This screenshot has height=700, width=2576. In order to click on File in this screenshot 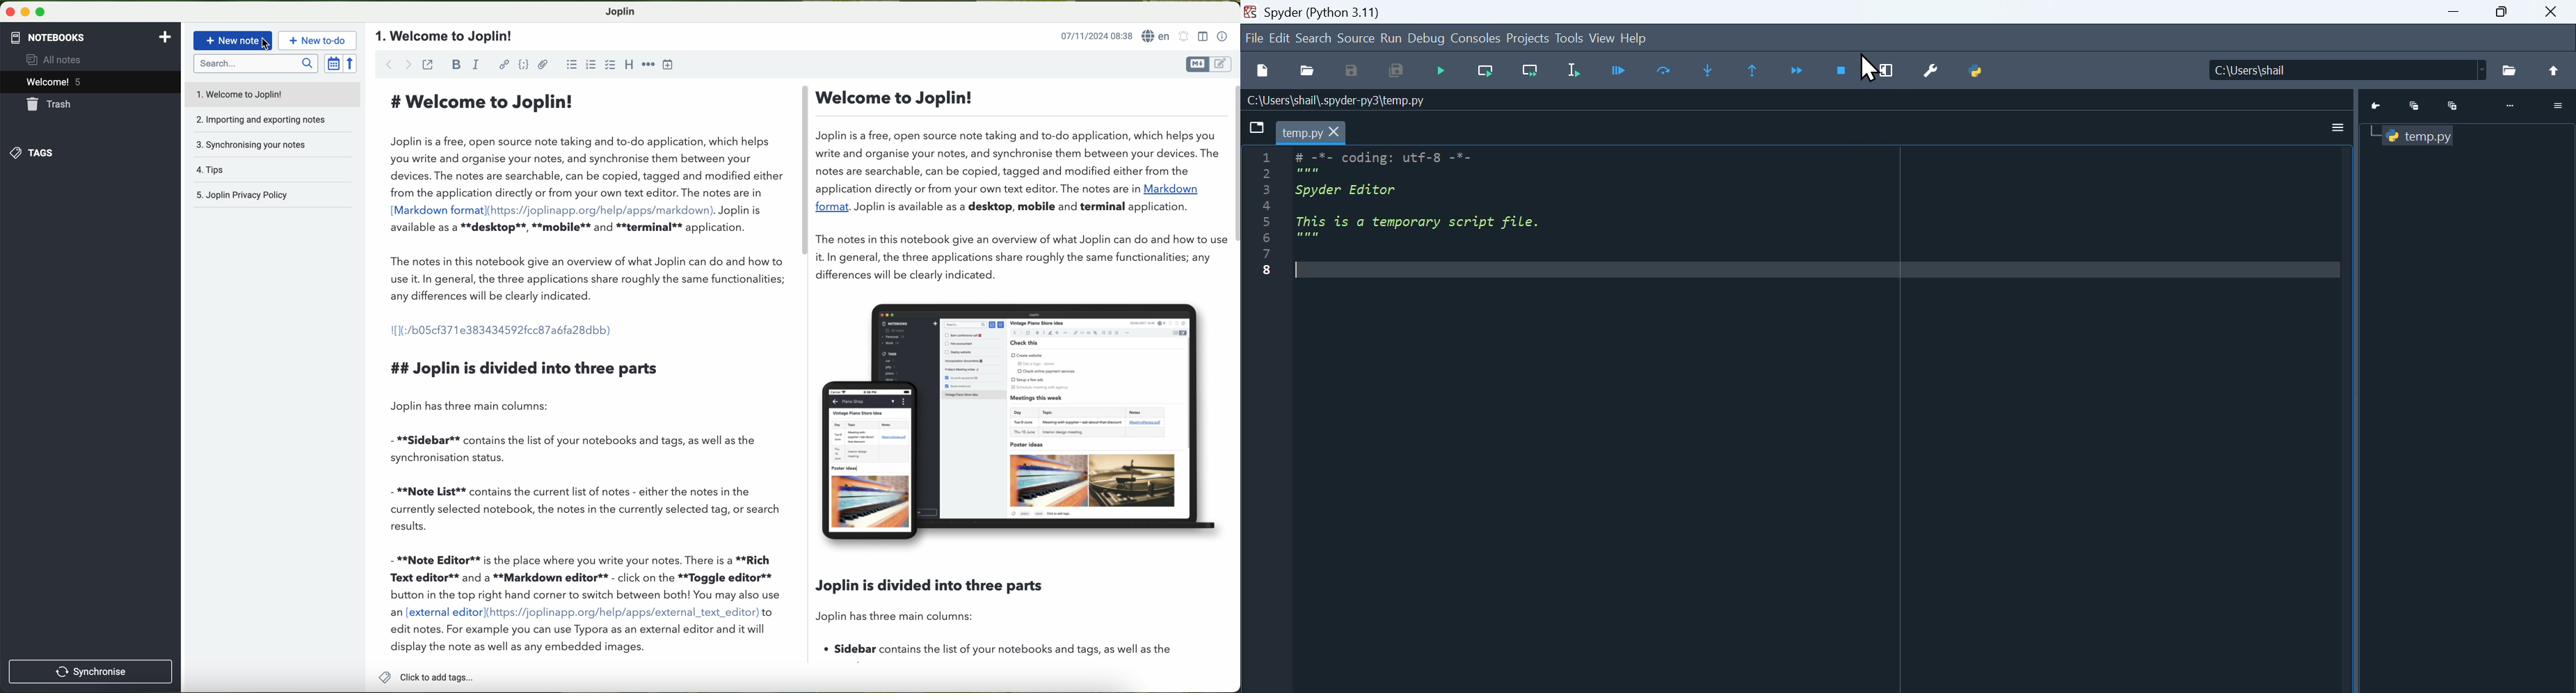, I will do `click(1254, 39)`.